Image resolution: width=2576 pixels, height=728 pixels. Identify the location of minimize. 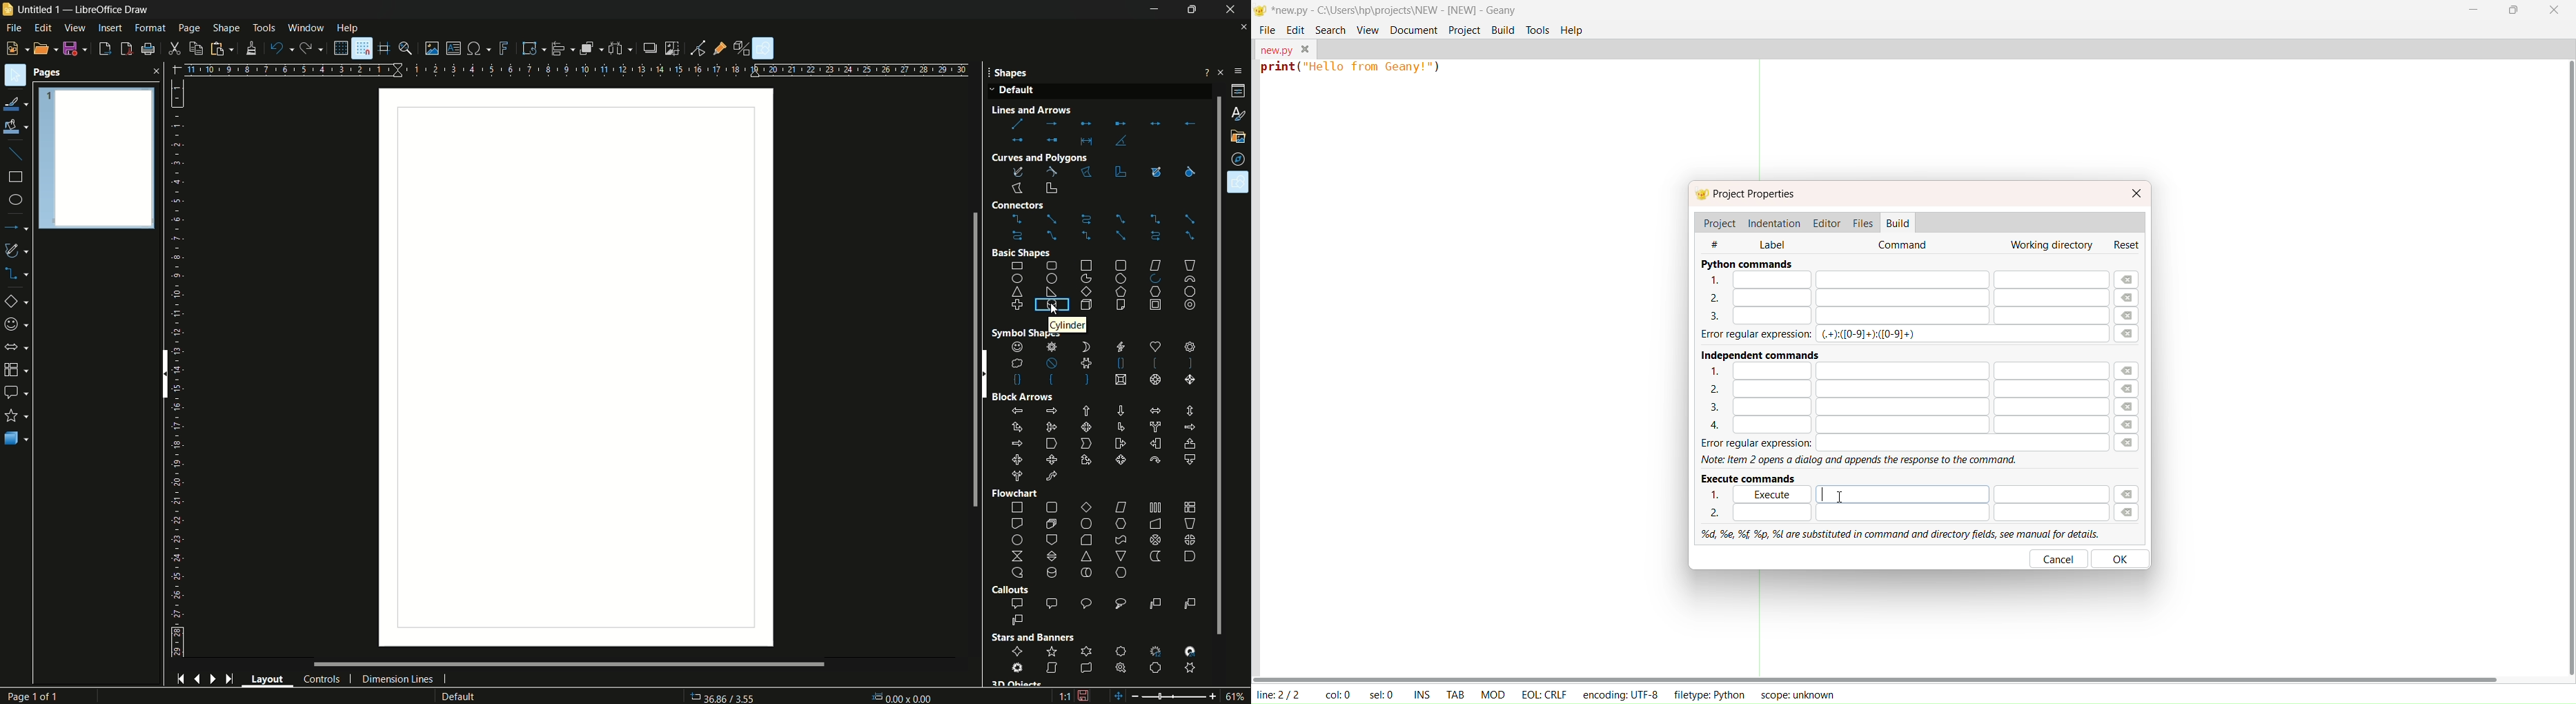
(1155, 10).